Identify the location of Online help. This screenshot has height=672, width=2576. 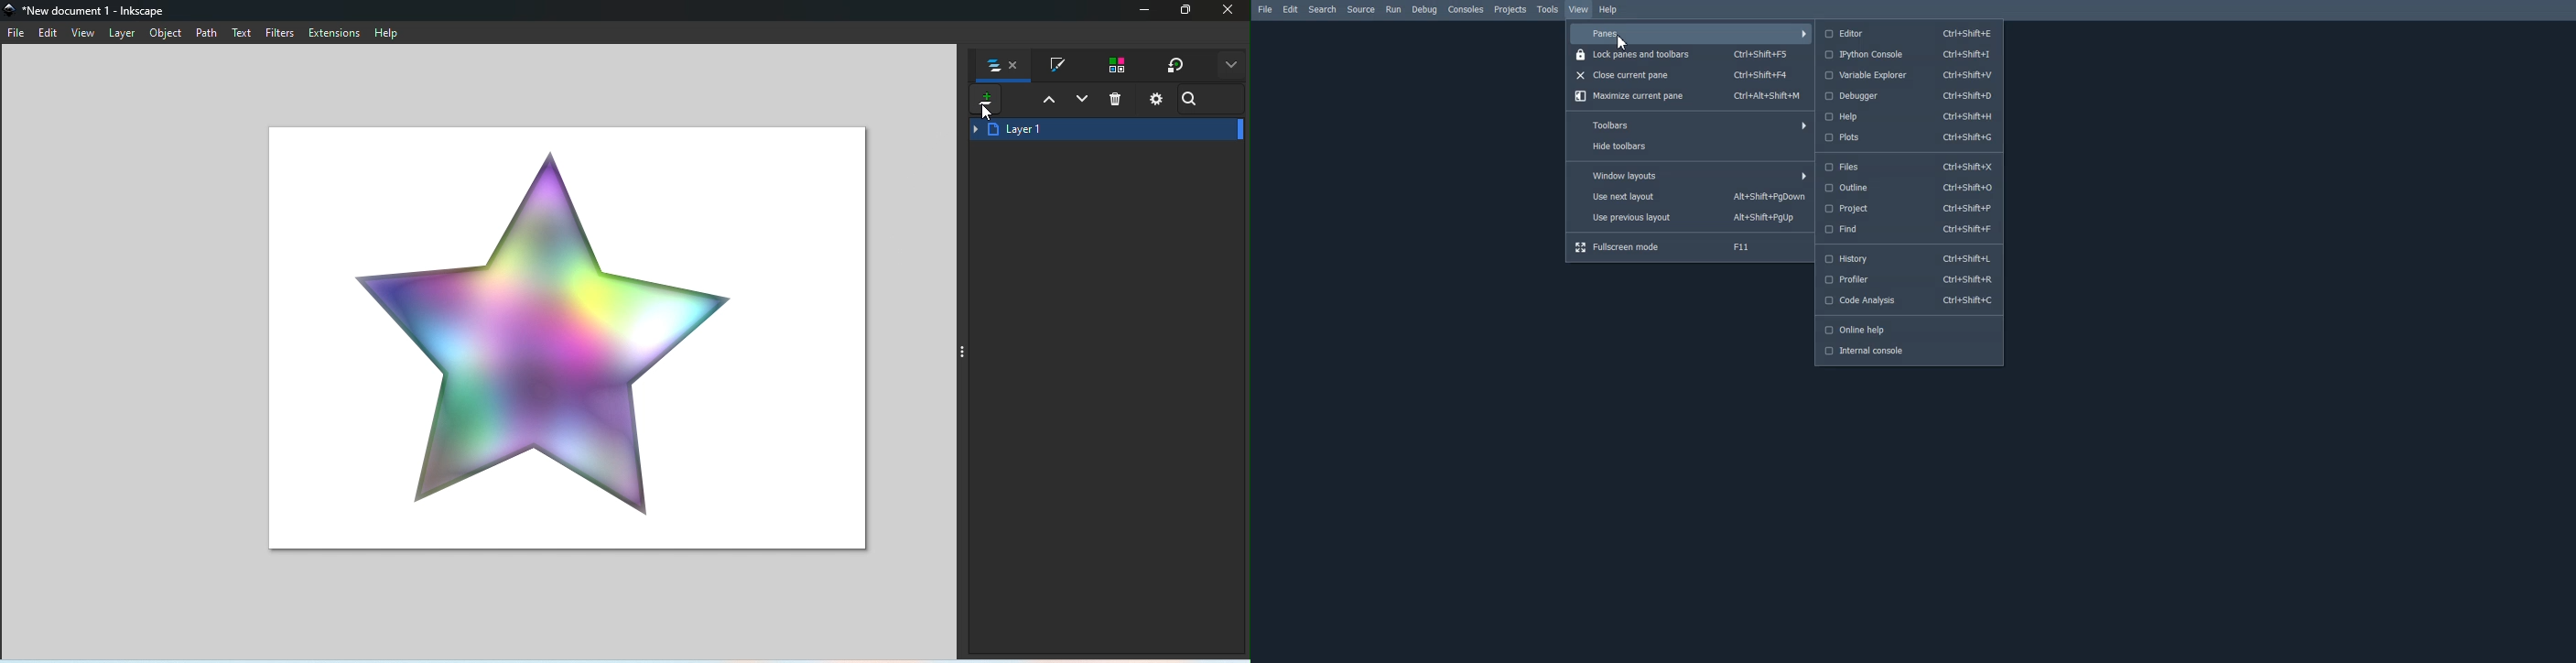
(1908, 330).